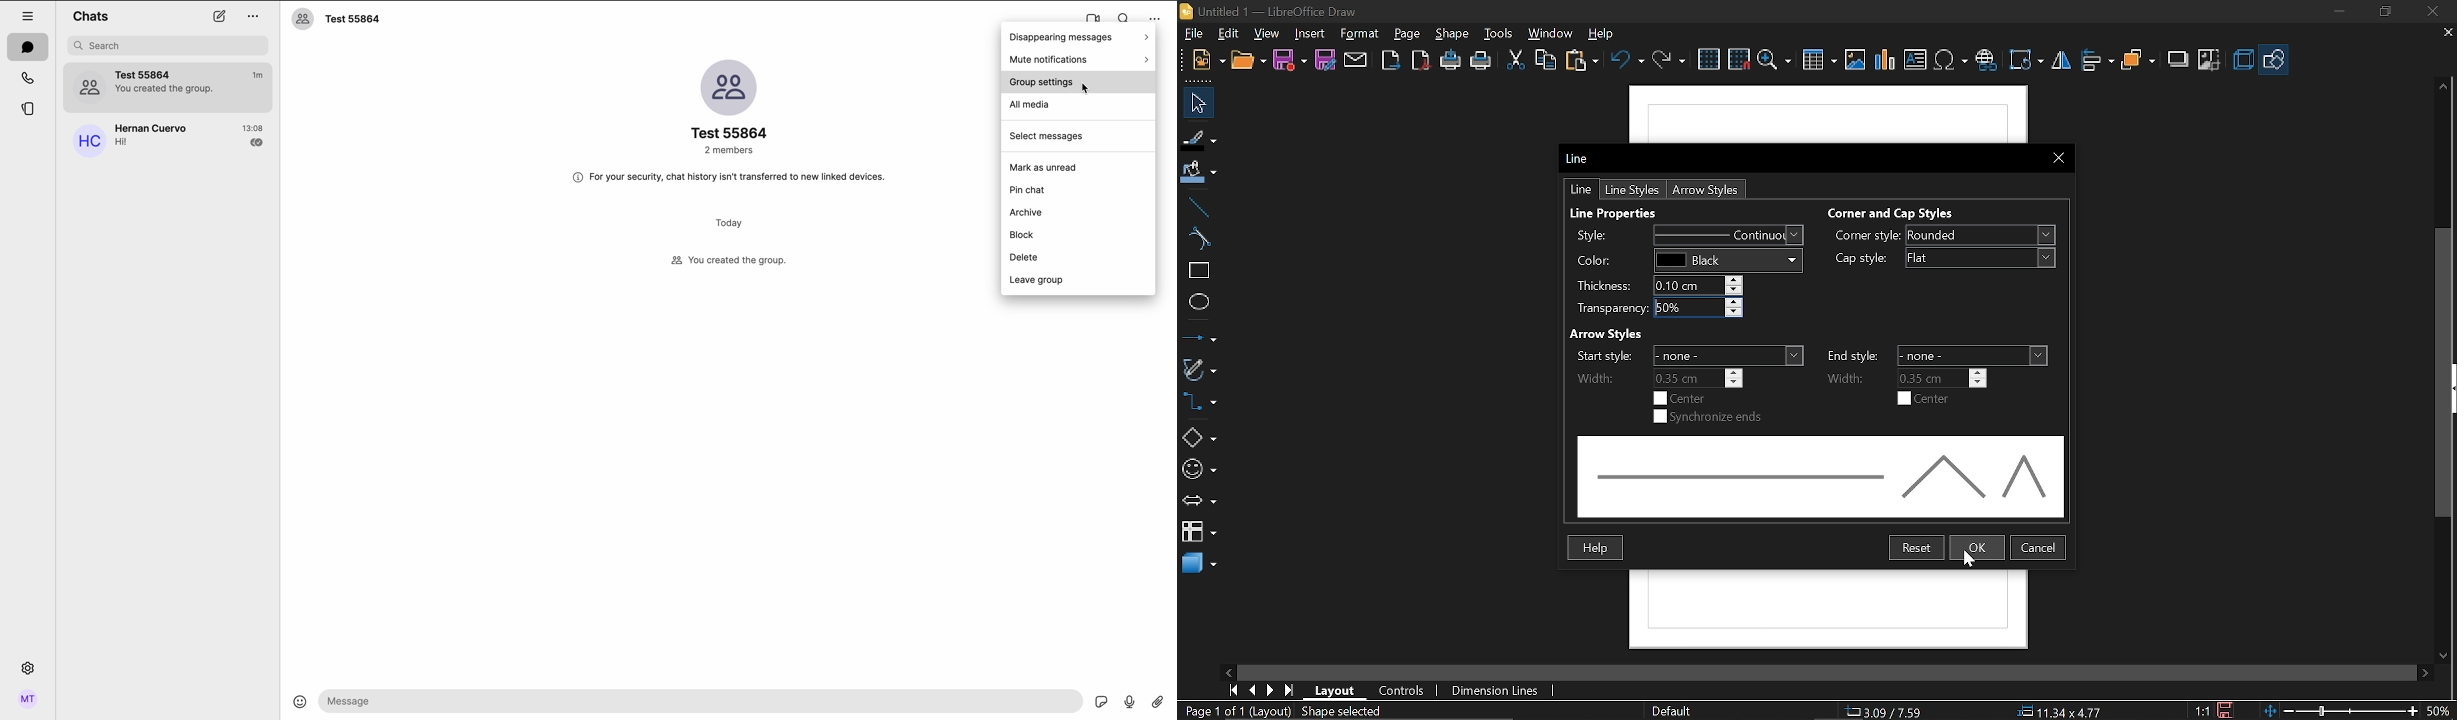 This screenshot has height=728, width=2464. Describe the element at coordinates (2243, 60) in the screenshot. I see `3d effect` at that location.